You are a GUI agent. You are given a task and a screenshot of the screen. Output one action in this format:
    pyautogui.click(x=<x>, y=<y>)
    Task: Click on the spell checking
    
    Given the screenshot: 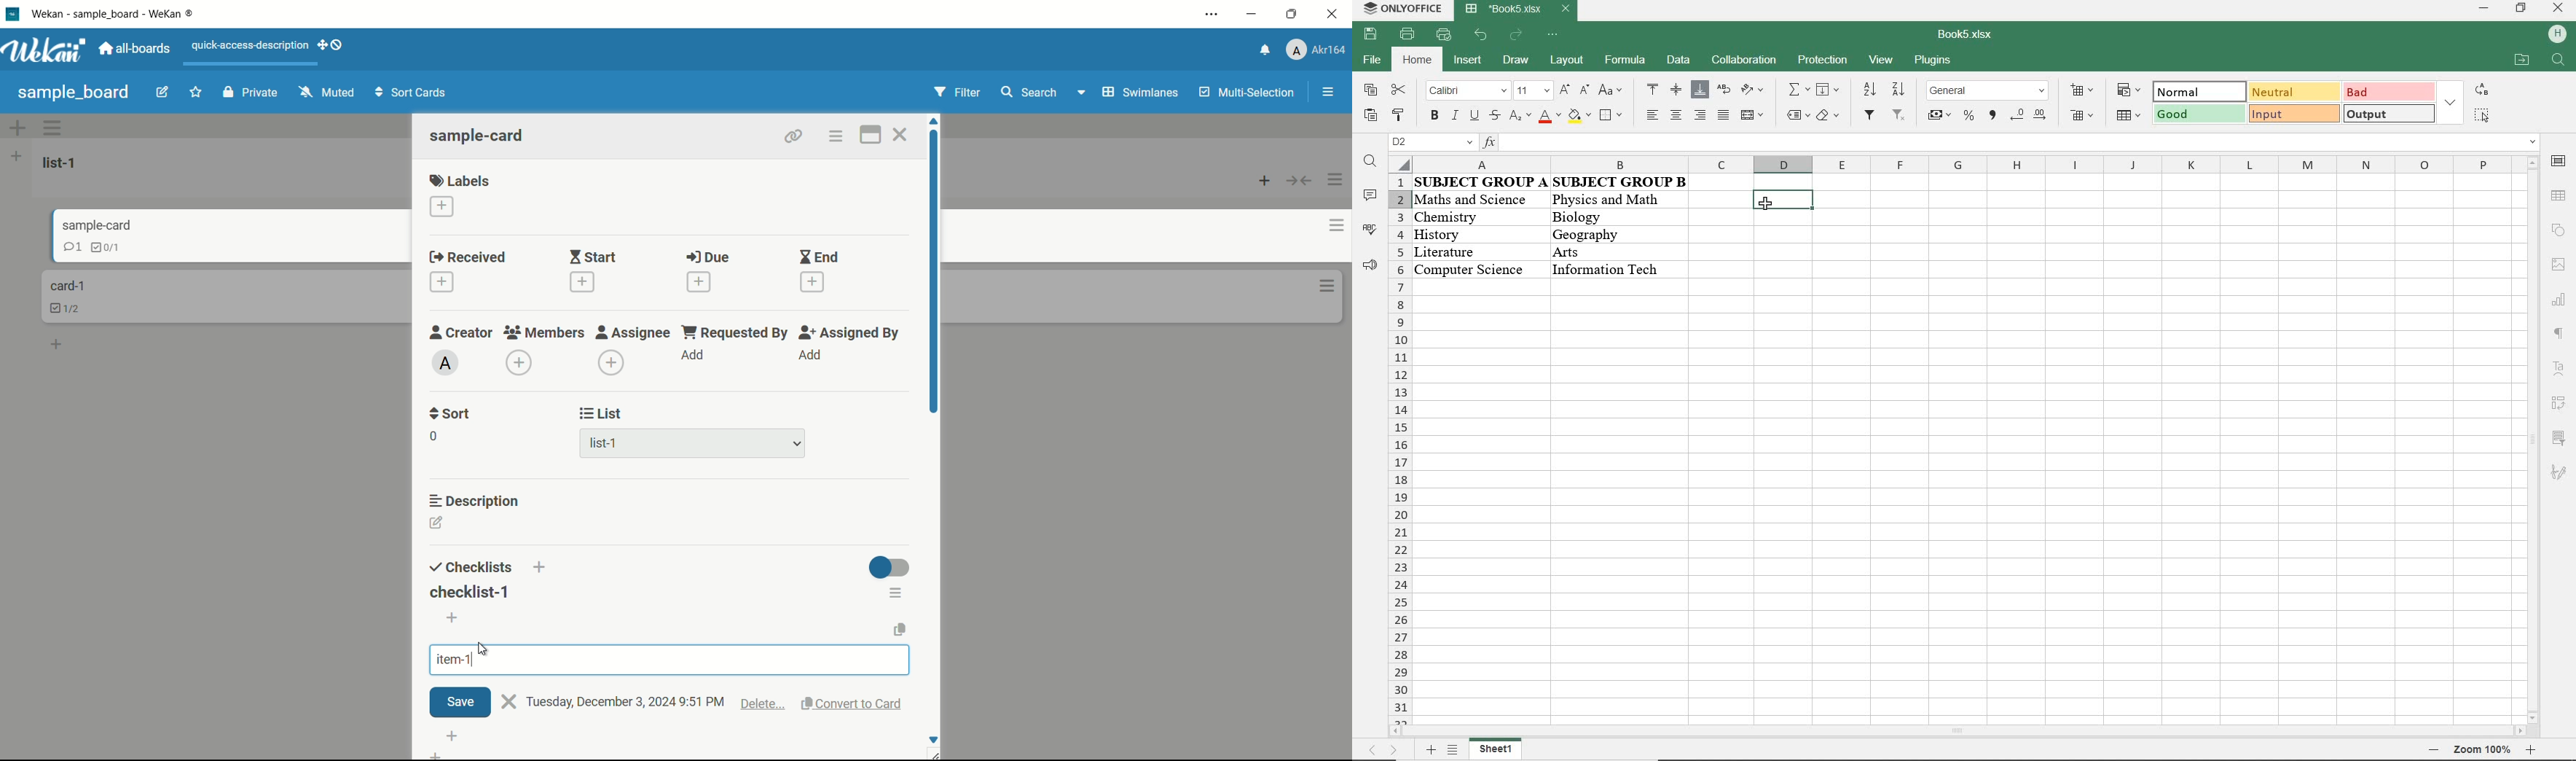 What is the action you would take?
    pyautogui.click(x=1369, y=230)
    